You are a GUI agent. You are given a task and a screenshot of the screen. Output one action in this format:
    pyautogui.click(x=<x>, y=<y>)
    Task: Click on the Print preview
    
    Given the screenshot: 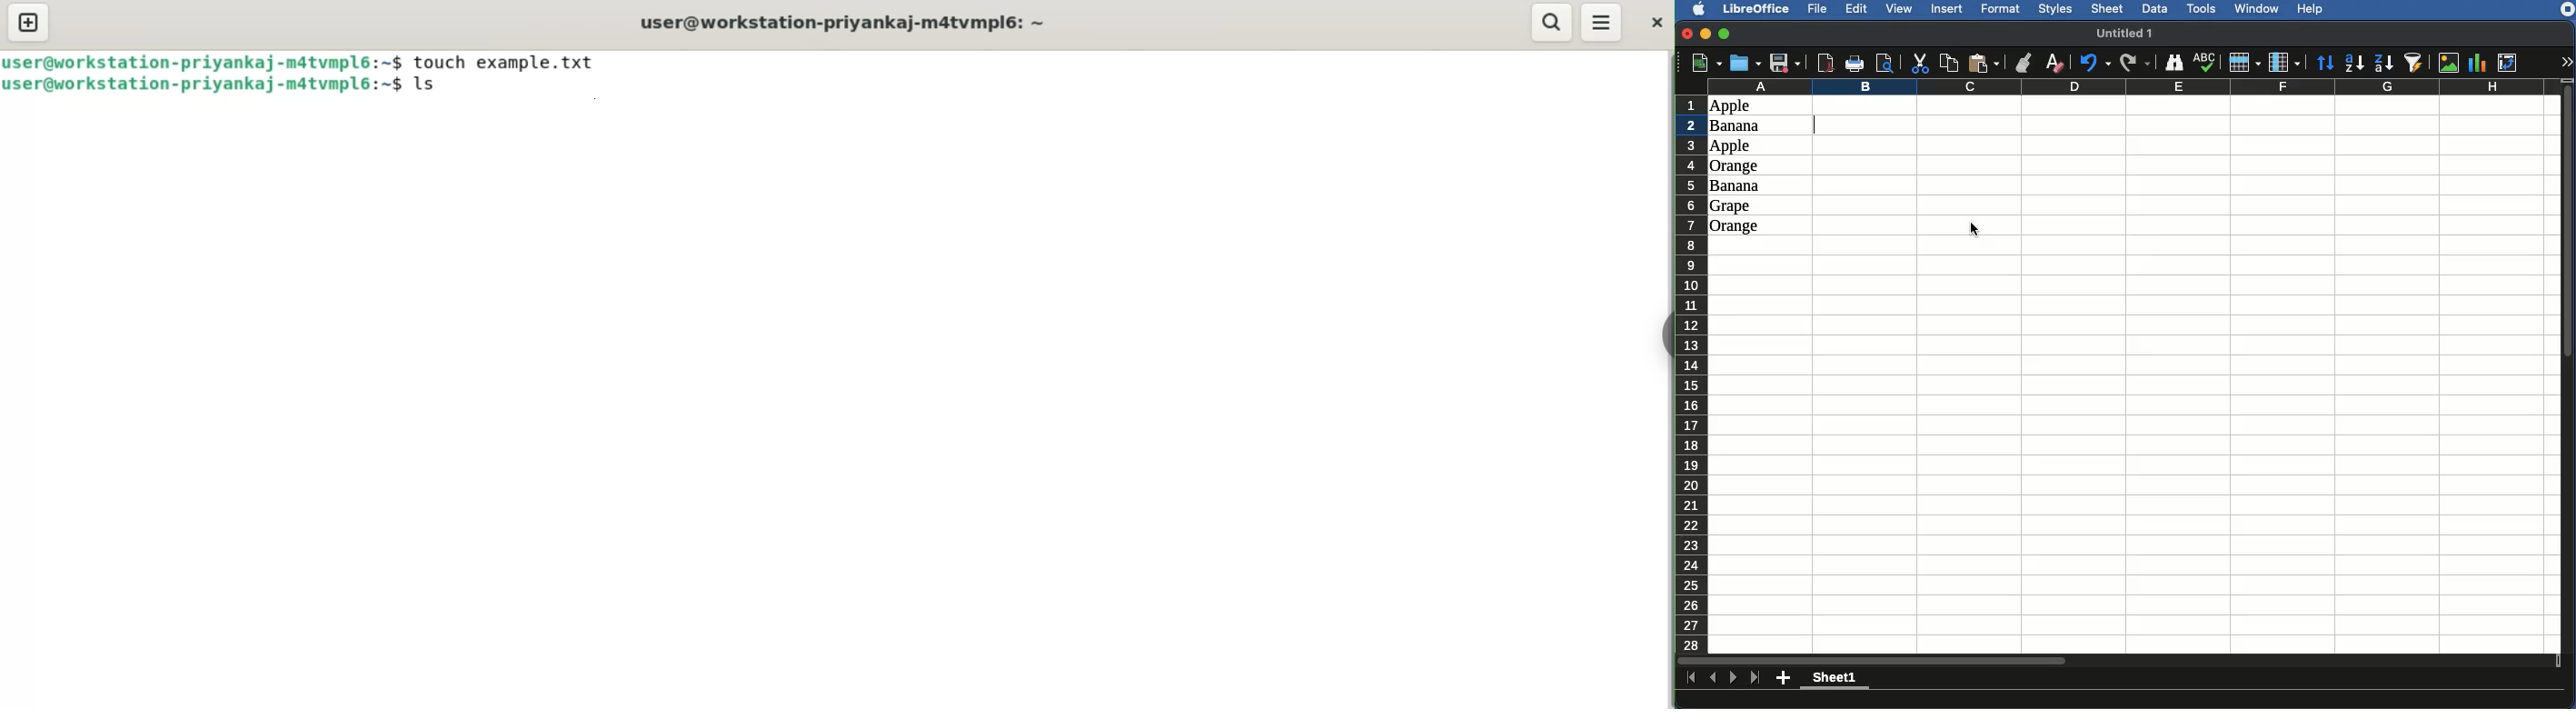 What is the action you would take?
    pyautogui.click(x=1885, y=63)
    